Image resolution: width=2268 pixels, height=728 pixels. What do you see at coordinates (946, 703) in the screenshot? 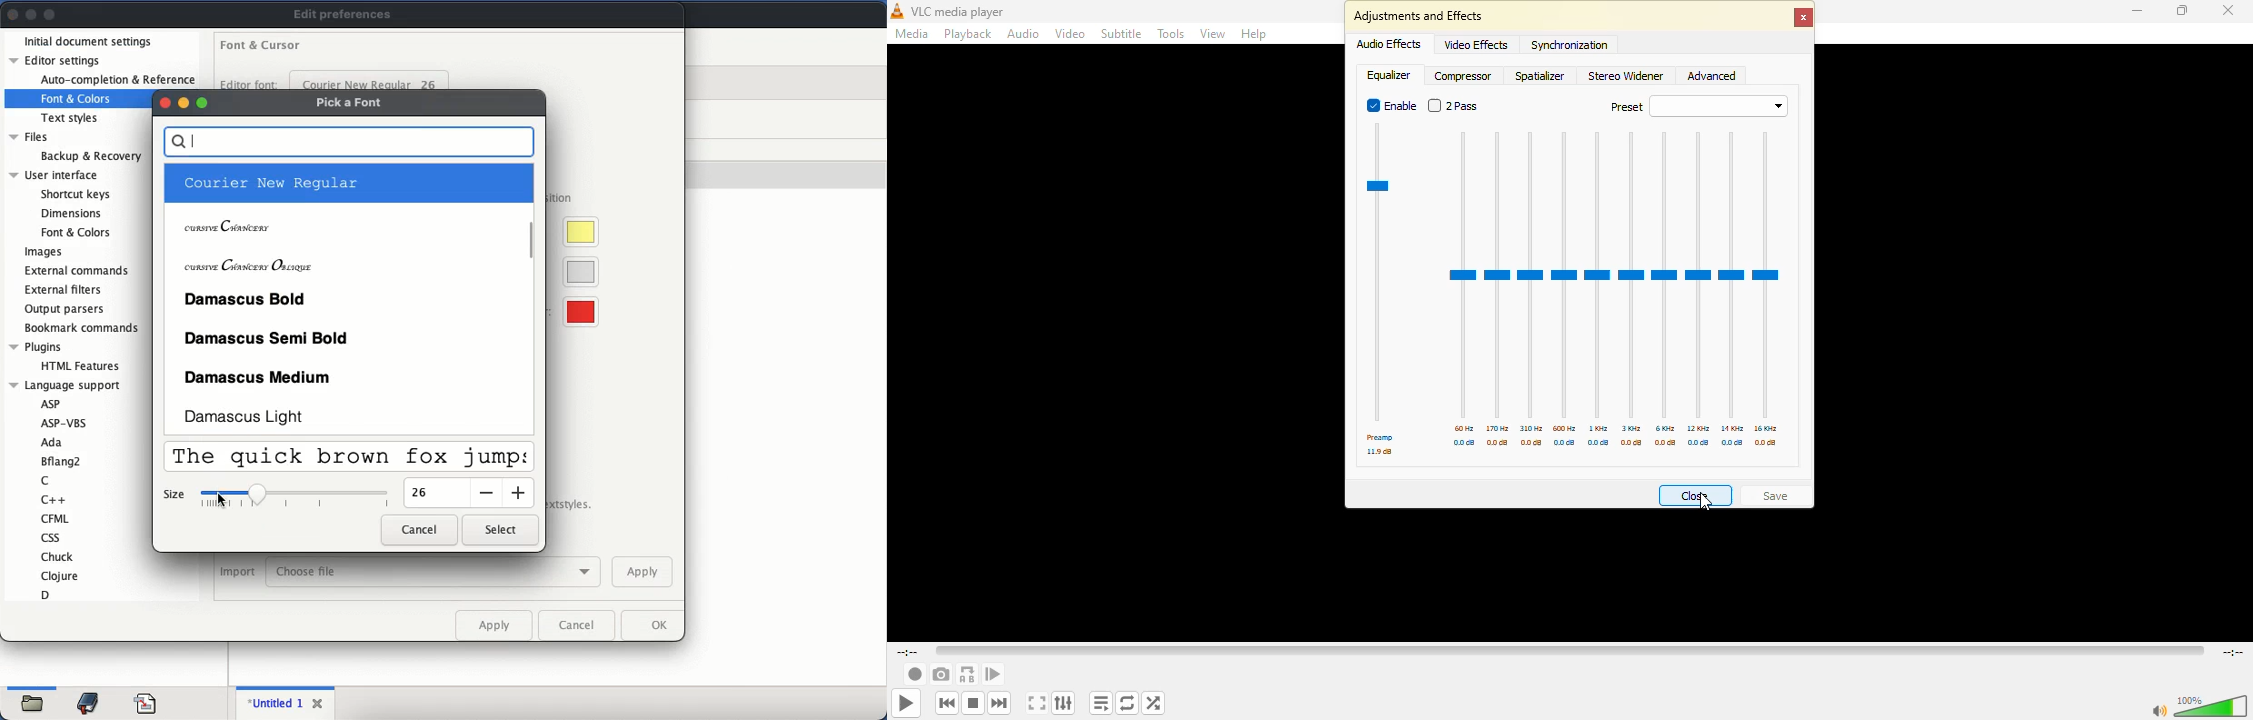
I see `previous media in playlist` at bounding box center [946, 703].